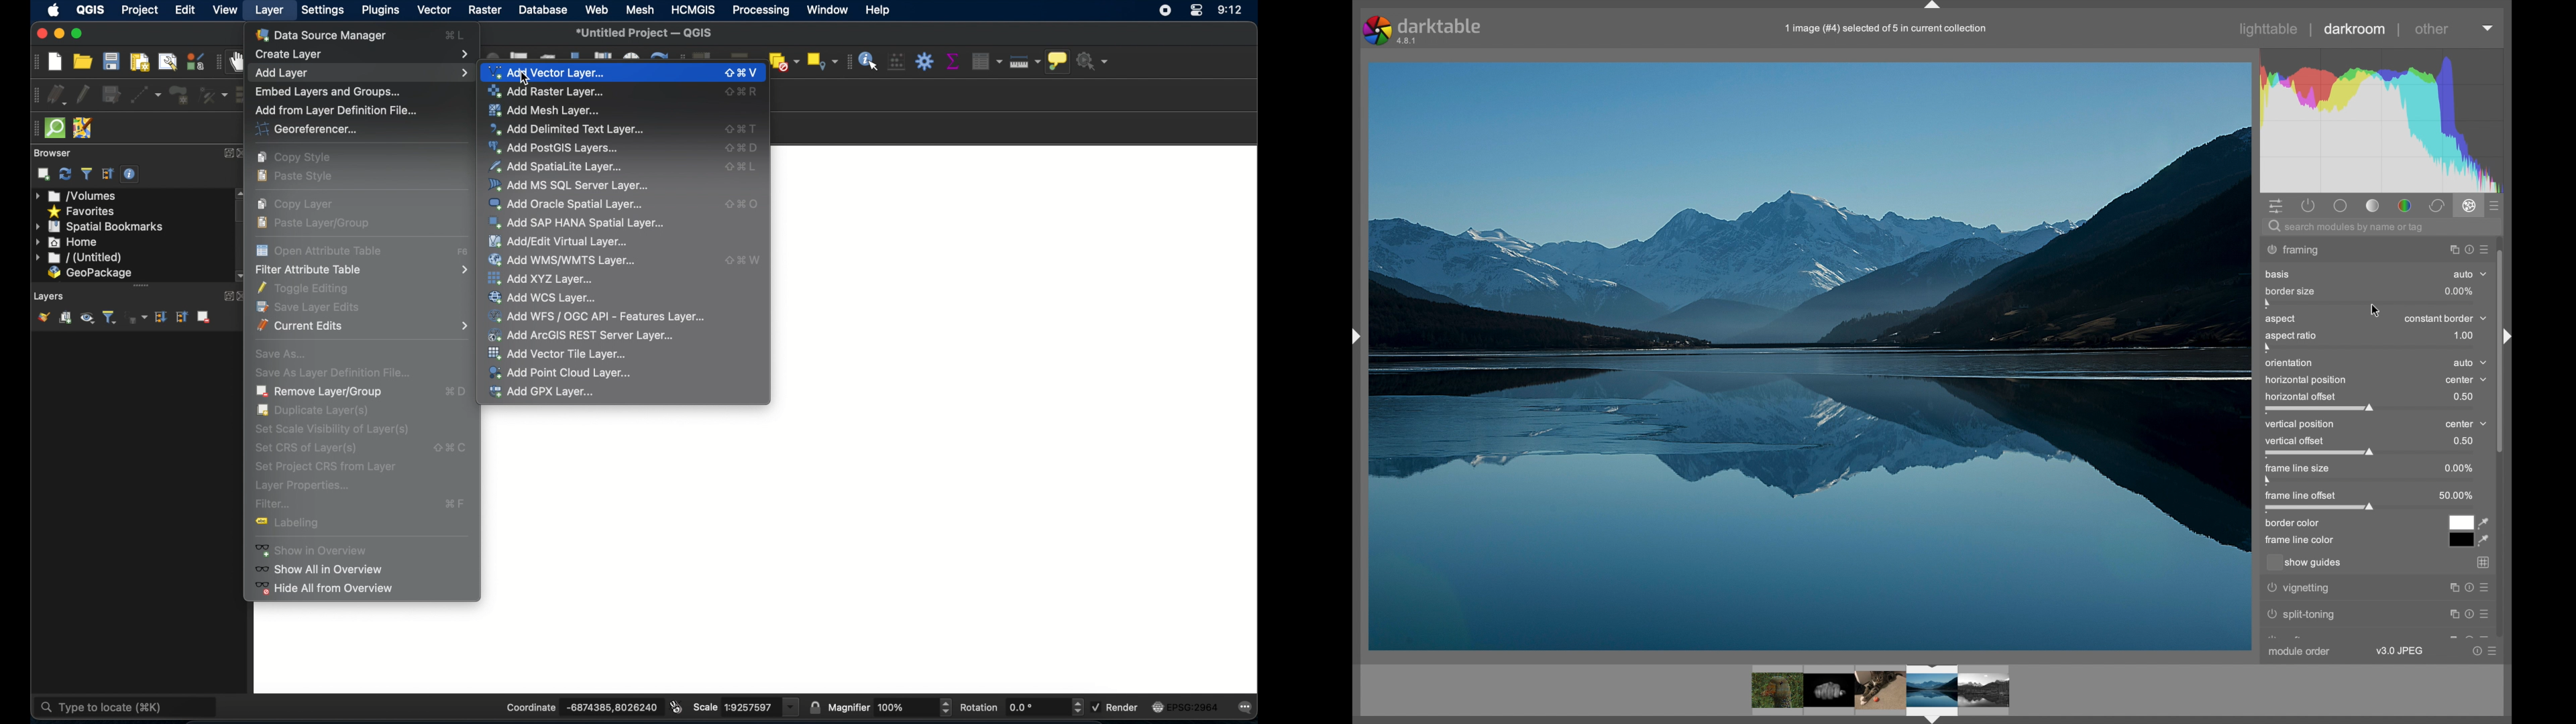 This screenshot has height=728, width=2576. Describe the element at coordinates (1935, 7) in the screenshot. I see `drag handle` at that location.